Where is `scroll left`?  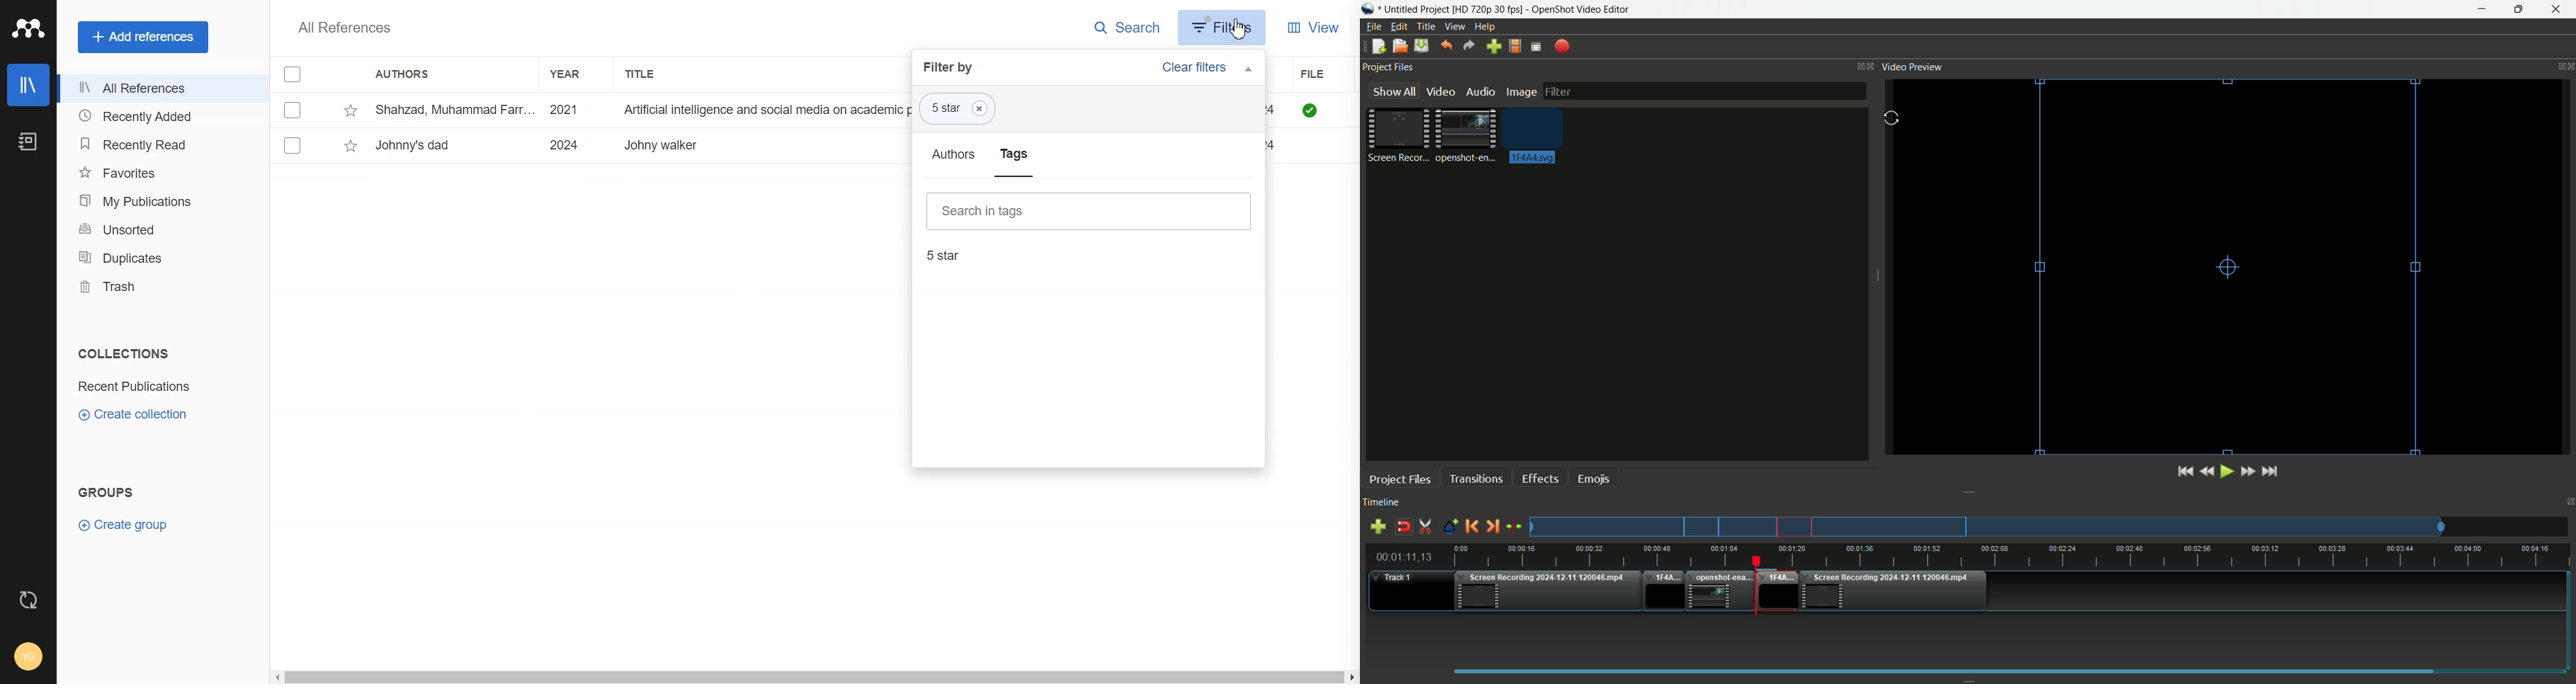
scroll left is located at coordinates (276, 678).